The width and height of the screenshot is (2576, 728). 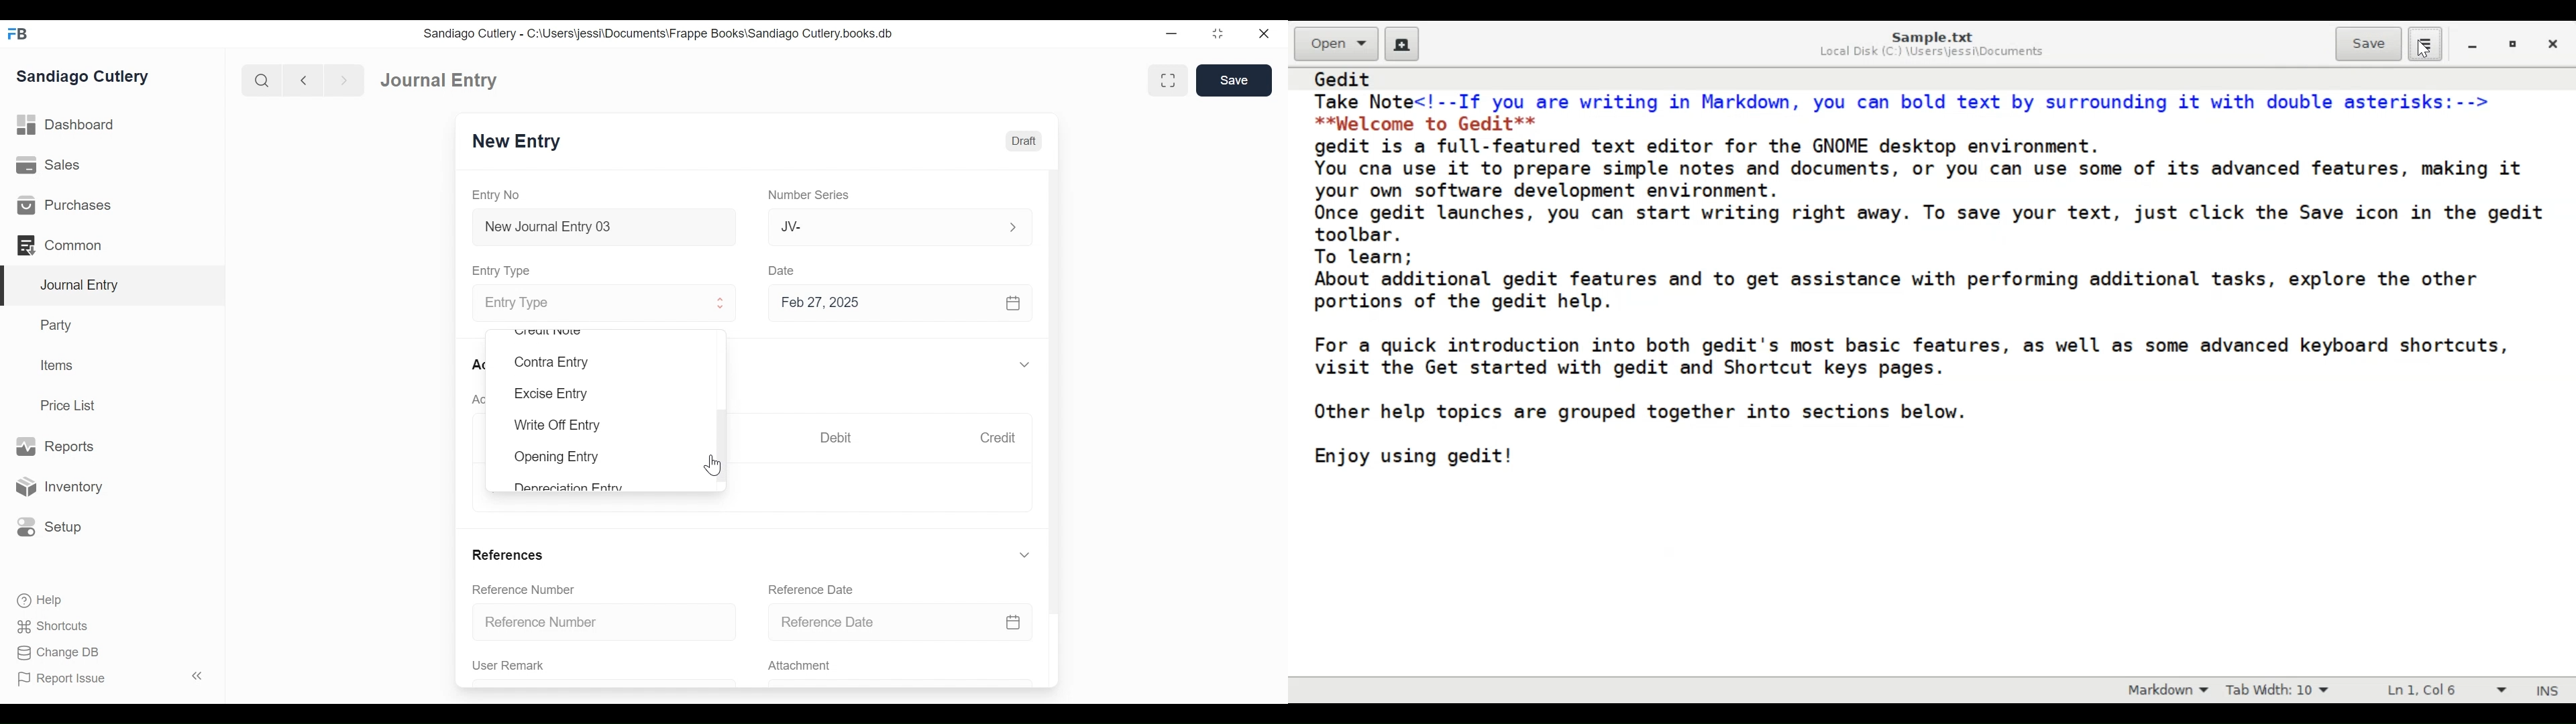 I want to click on Help, so click(x=41, y=601).